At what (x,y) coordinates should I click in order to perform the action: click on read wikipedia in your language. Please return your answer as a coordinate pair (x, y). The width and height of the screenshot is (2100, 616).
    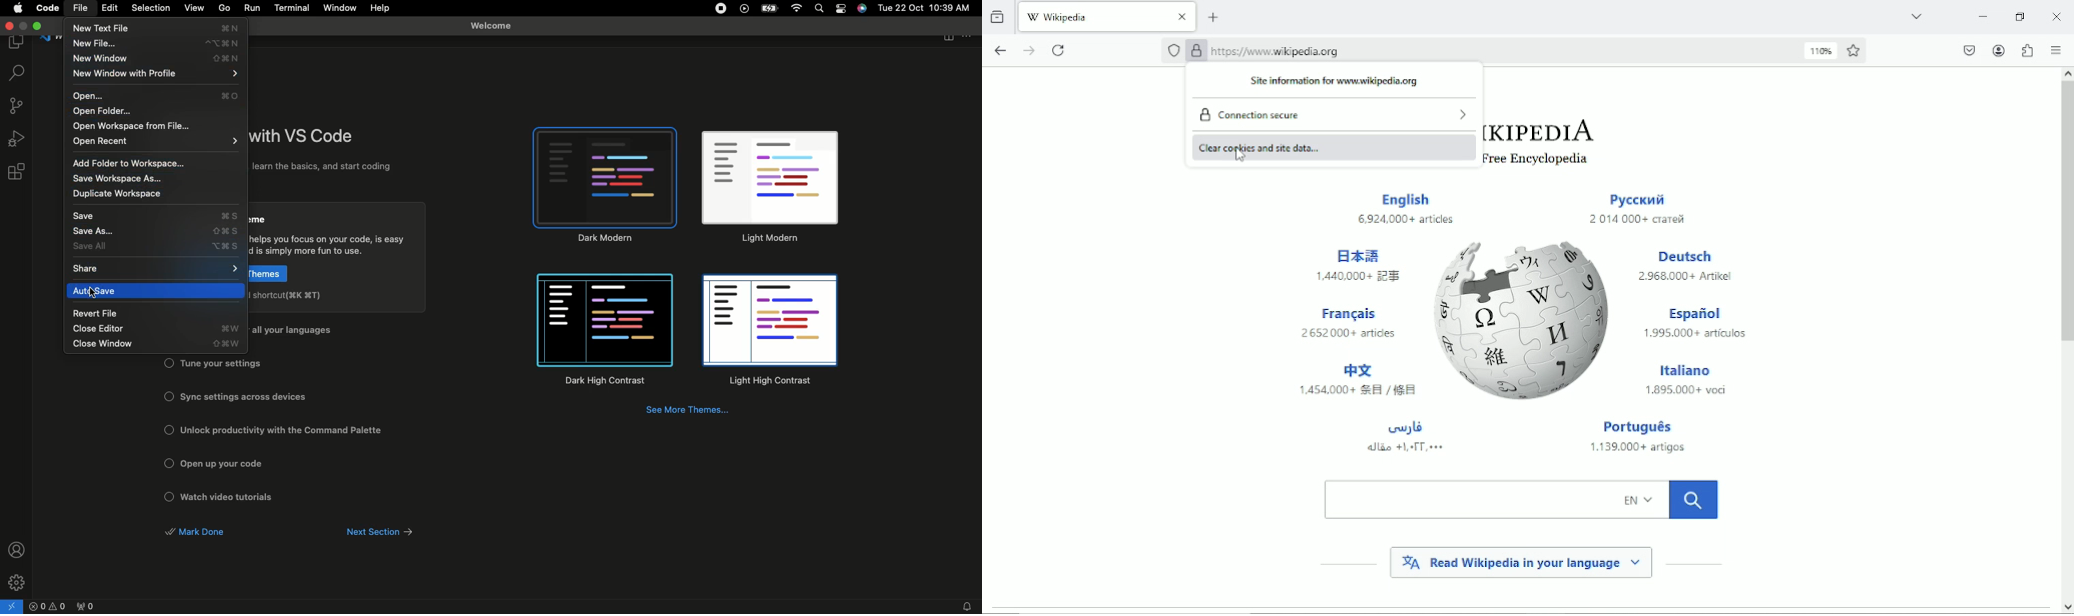
    Looking at the image, I should click on (1521, 561).